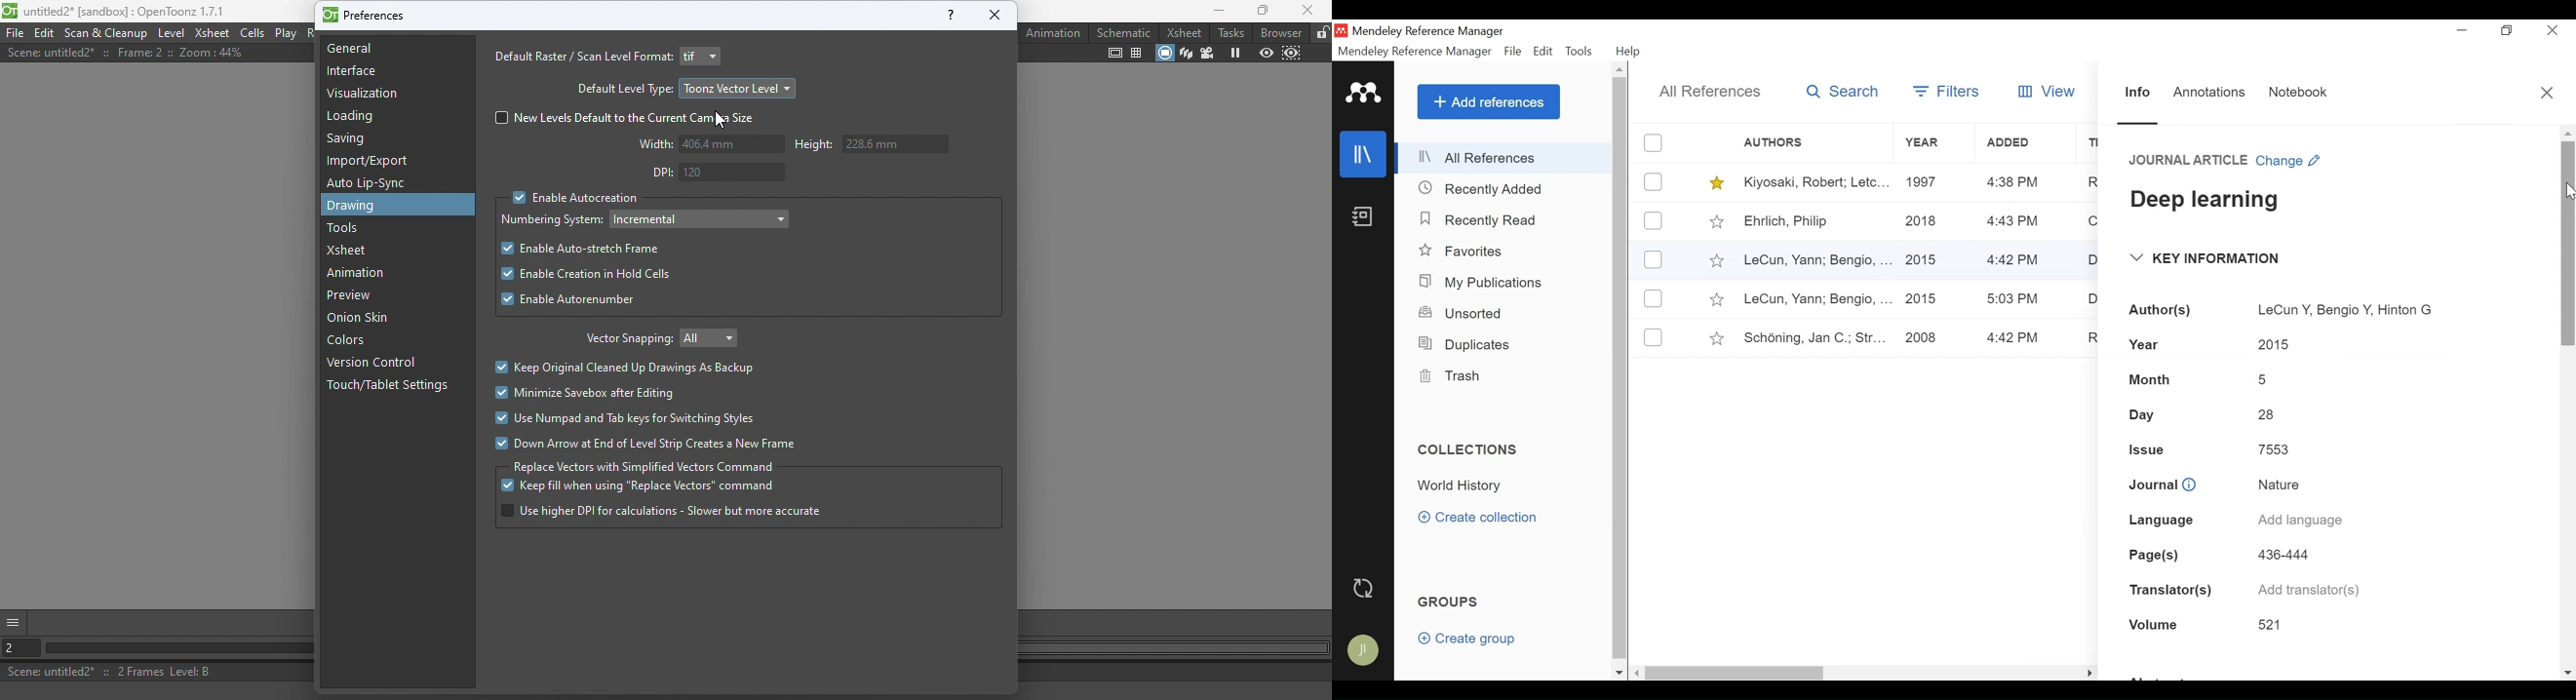 The image size is (2576, 700). Describe the element at coordinates (2027, 143) in the screenshot. I see `Added` at that location.